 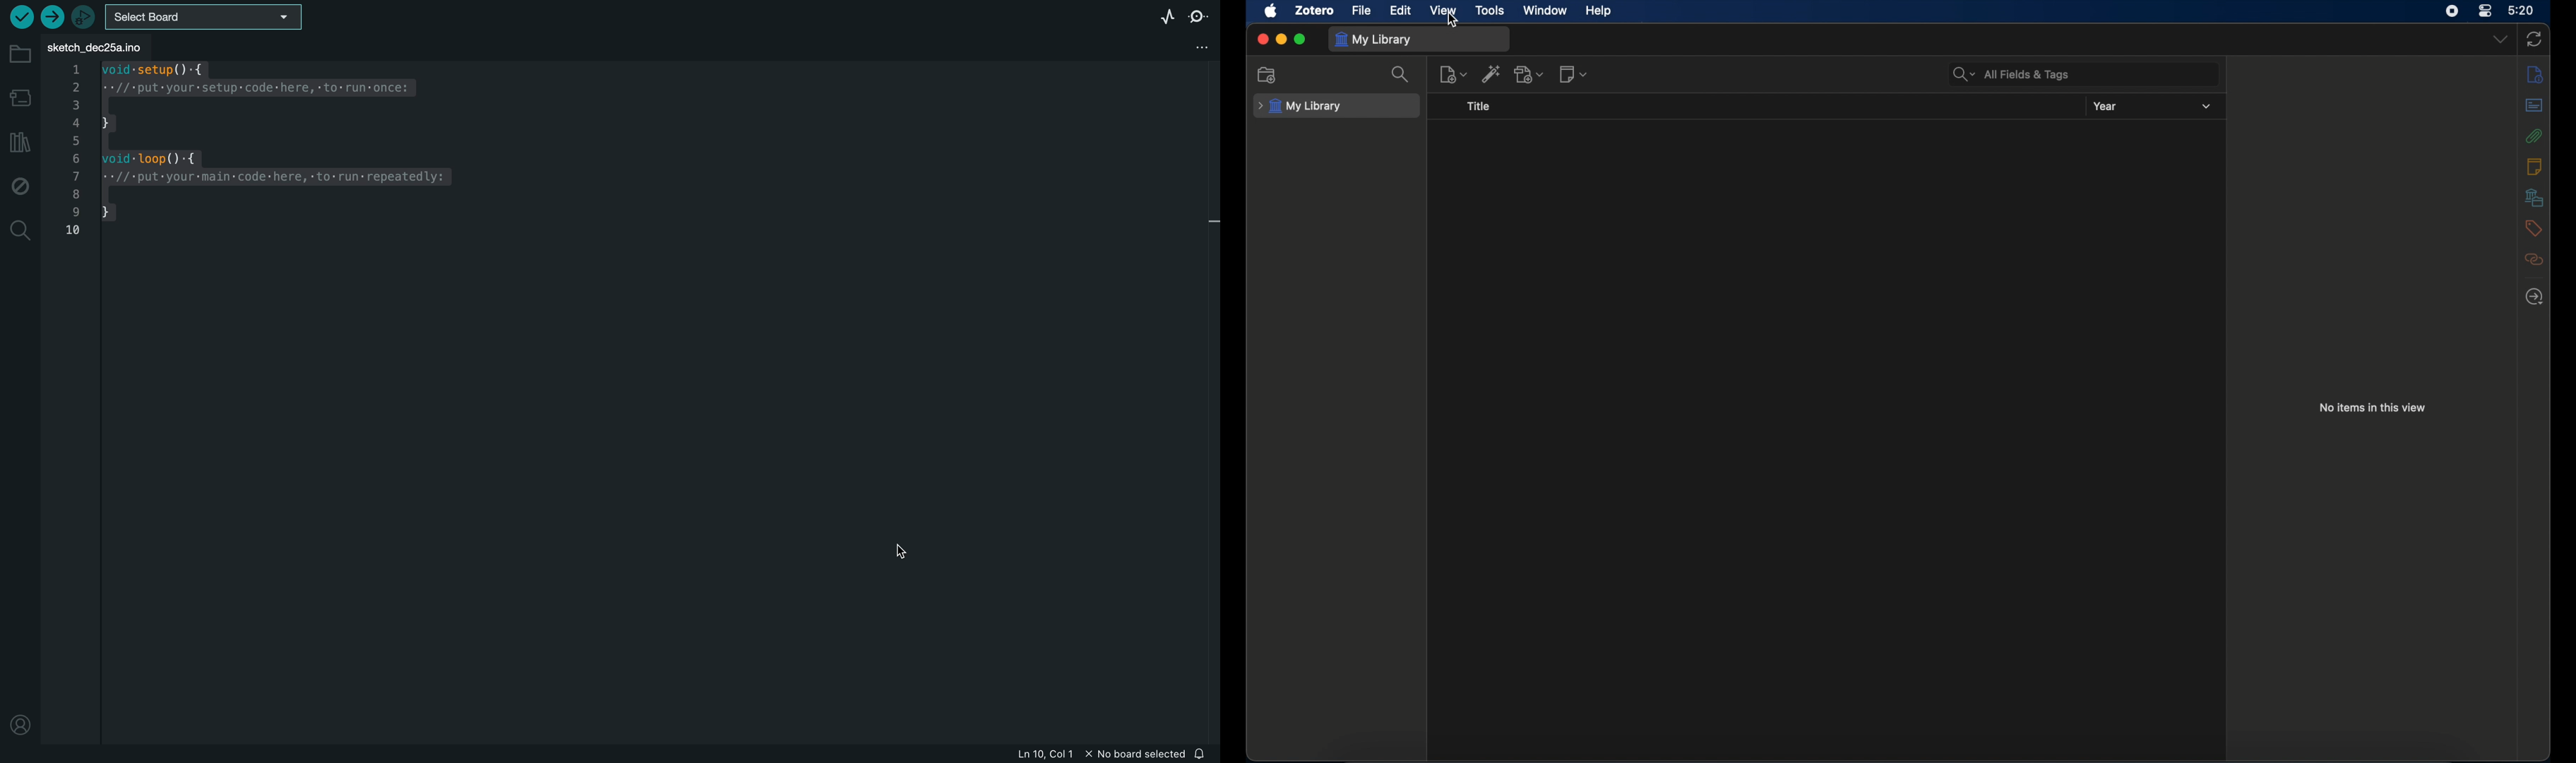 I want to click on locate, so click(x=2534, y=297).